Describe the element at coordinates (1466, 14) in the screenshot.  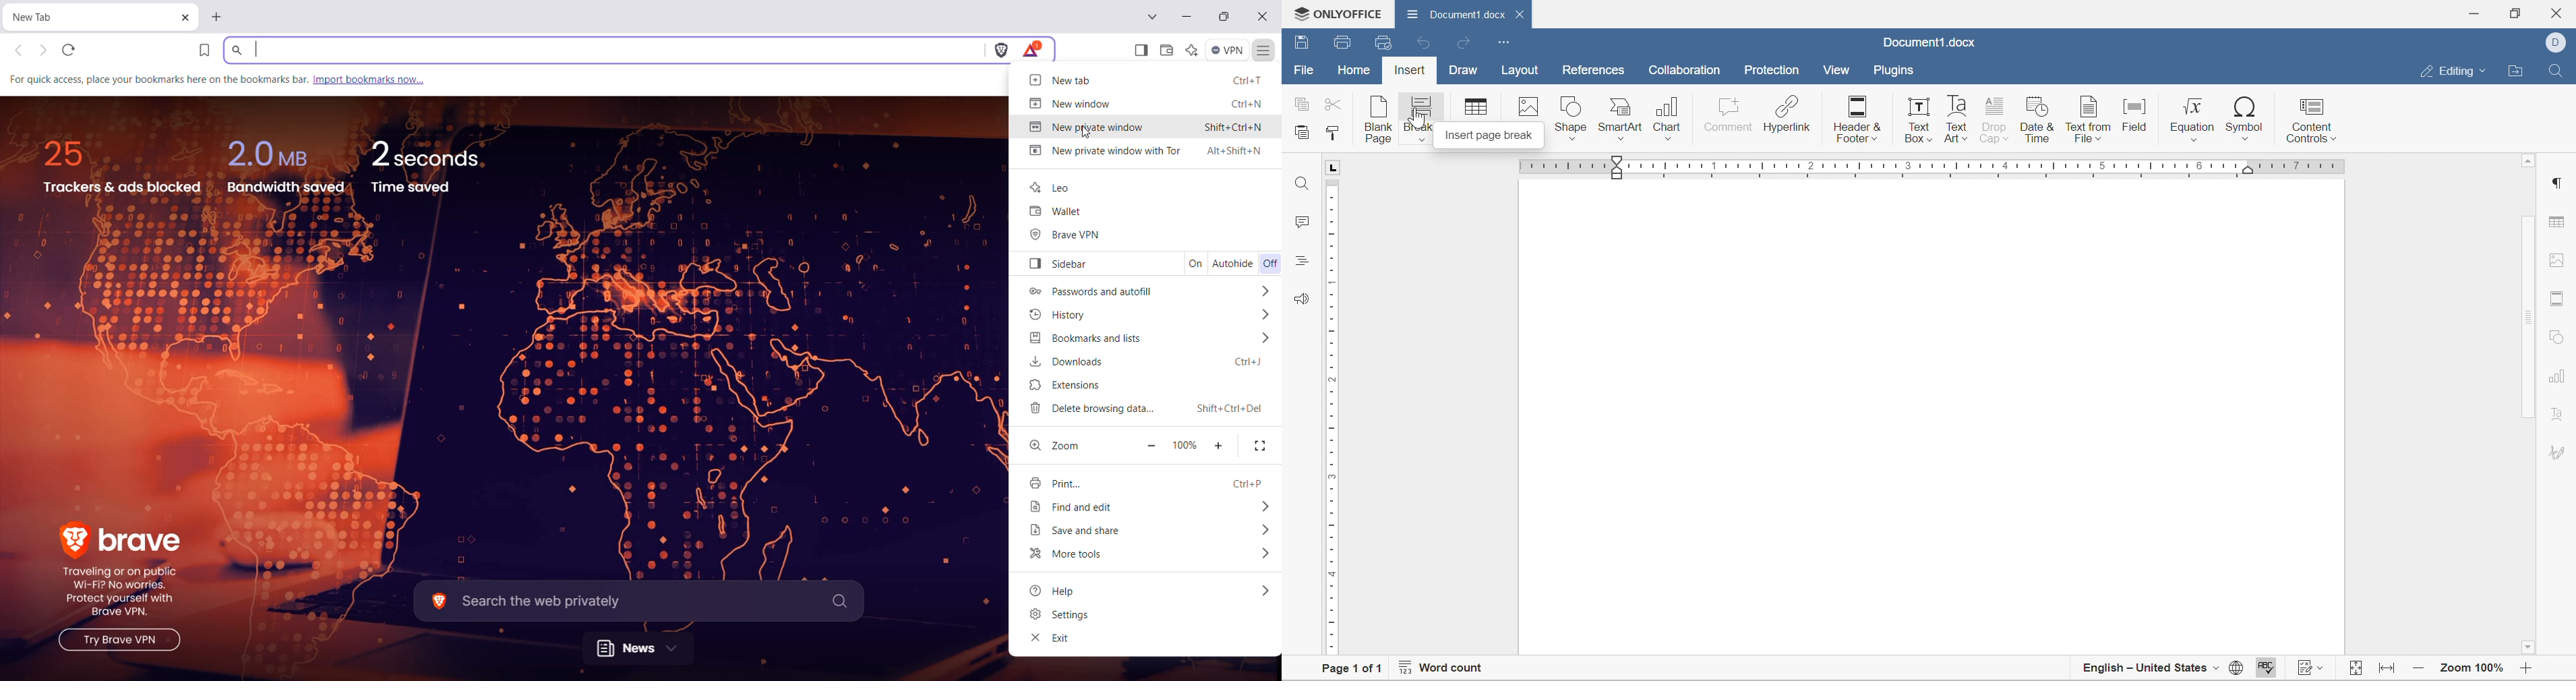
I see `Document.docx` at that location.